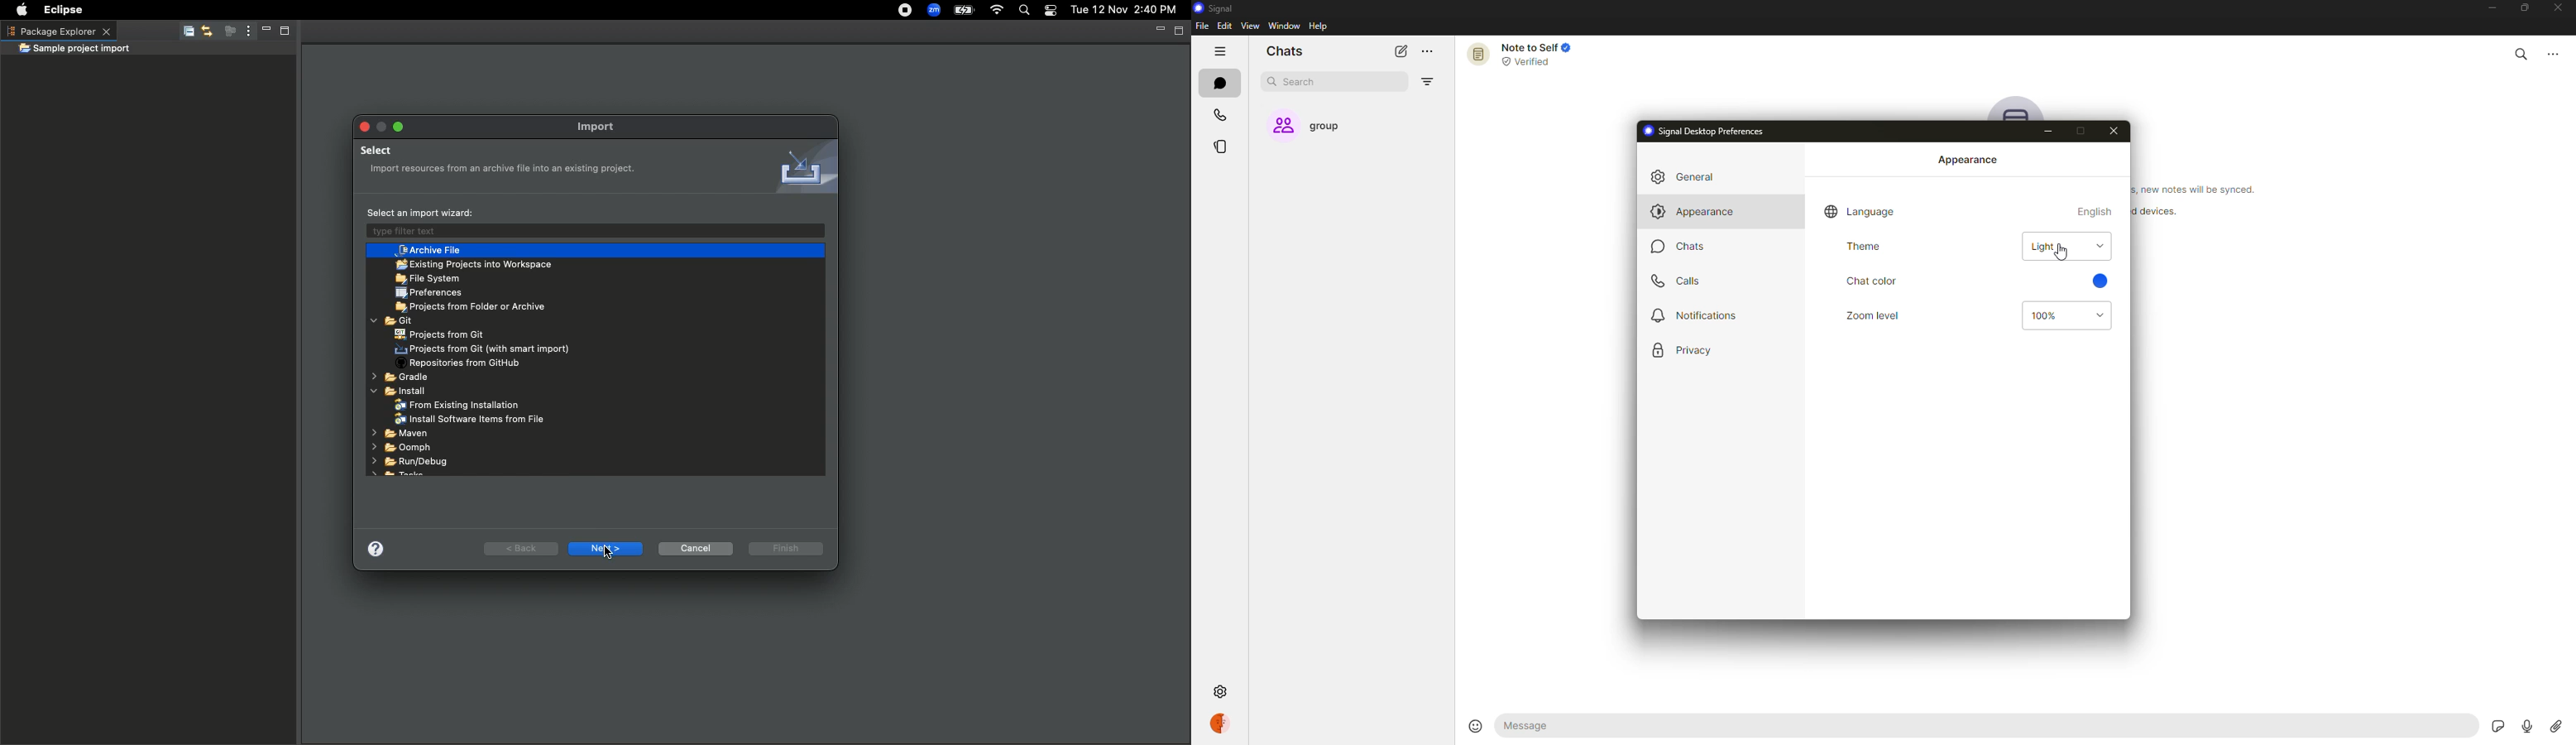 This screenshot has width=2576, height=756. Describe the element at coordinates (464, 364) in the screenshot. I see `Repositories from GitHub` at that location.